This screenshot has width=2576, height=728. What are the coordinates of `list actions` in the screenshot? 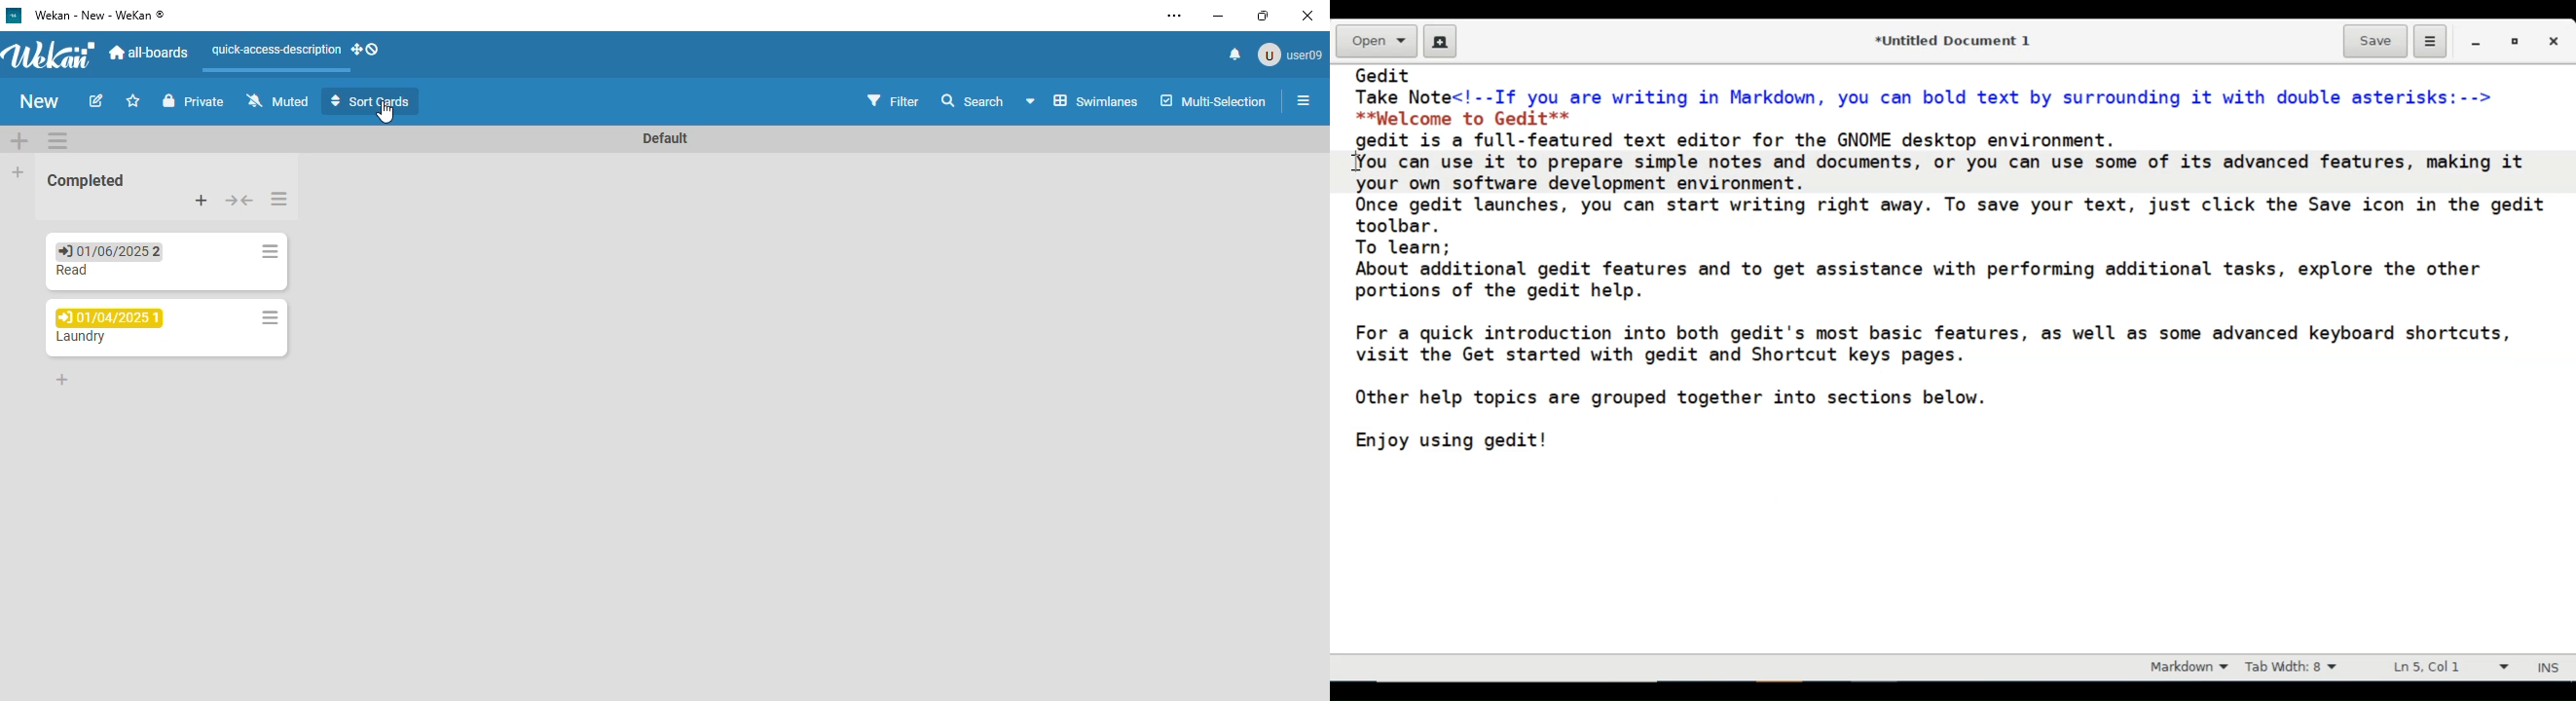 It's located at (279, 199).